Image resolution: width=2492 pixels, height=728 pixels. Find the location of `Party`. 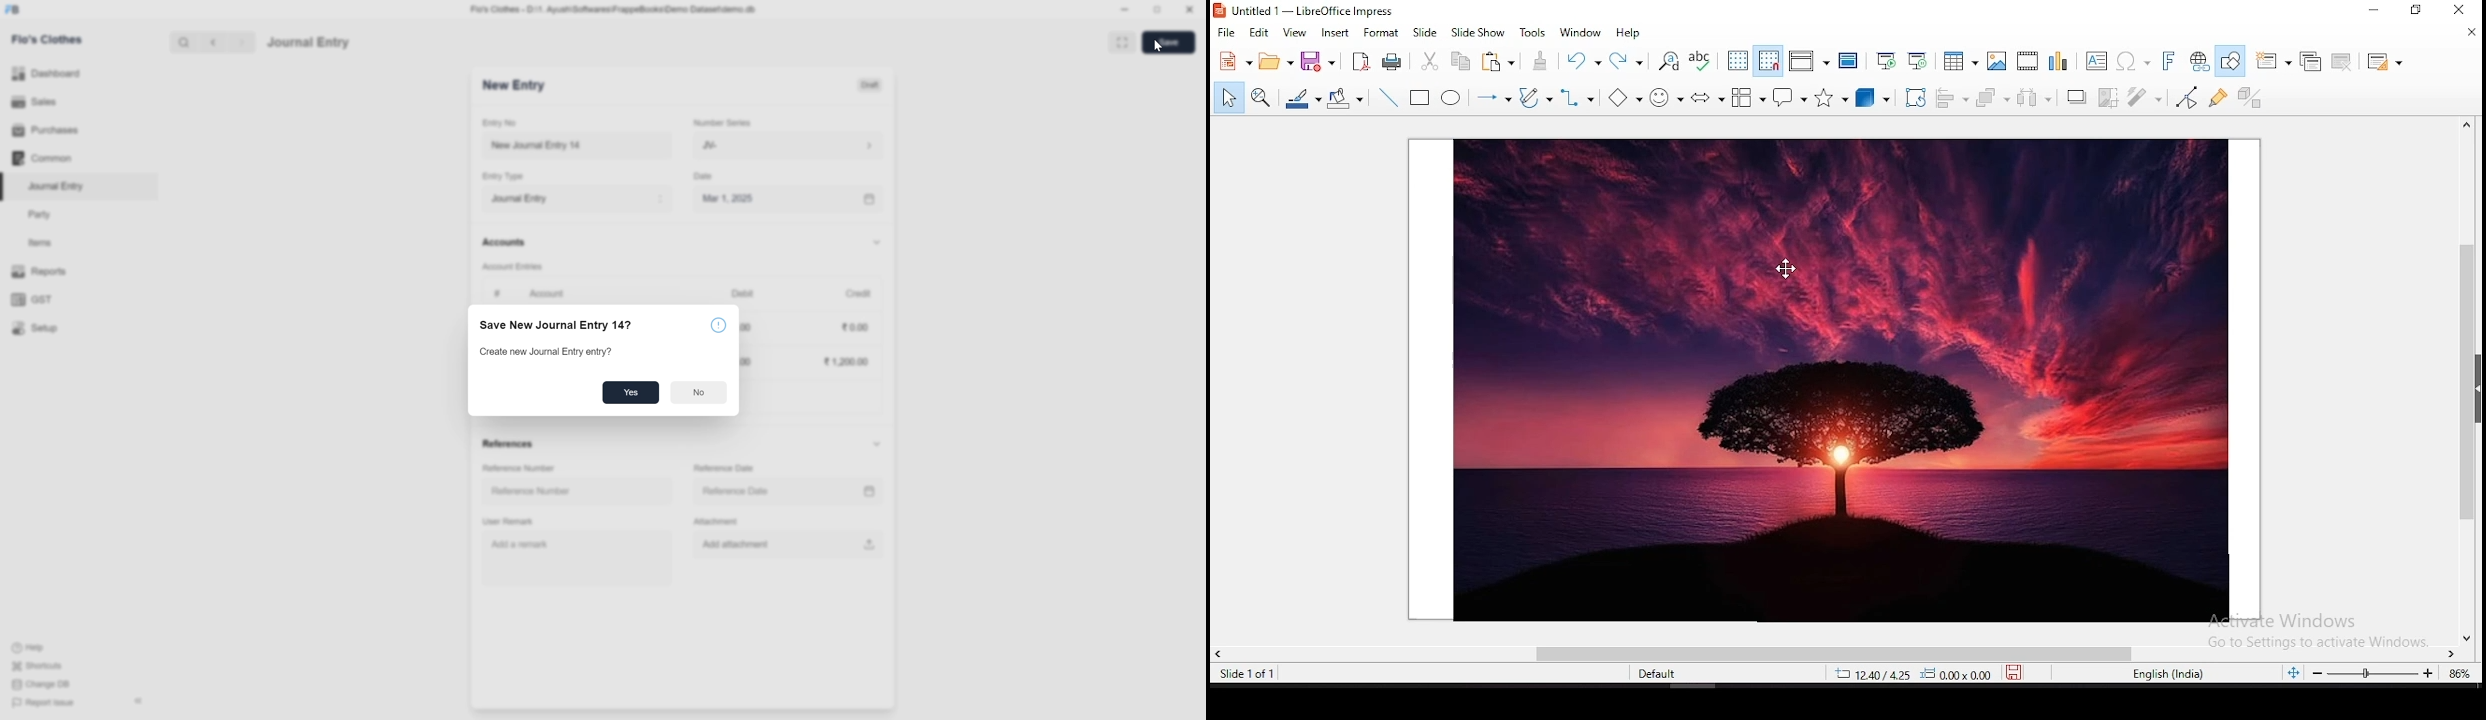

Party is located at coordinates (42, 215).